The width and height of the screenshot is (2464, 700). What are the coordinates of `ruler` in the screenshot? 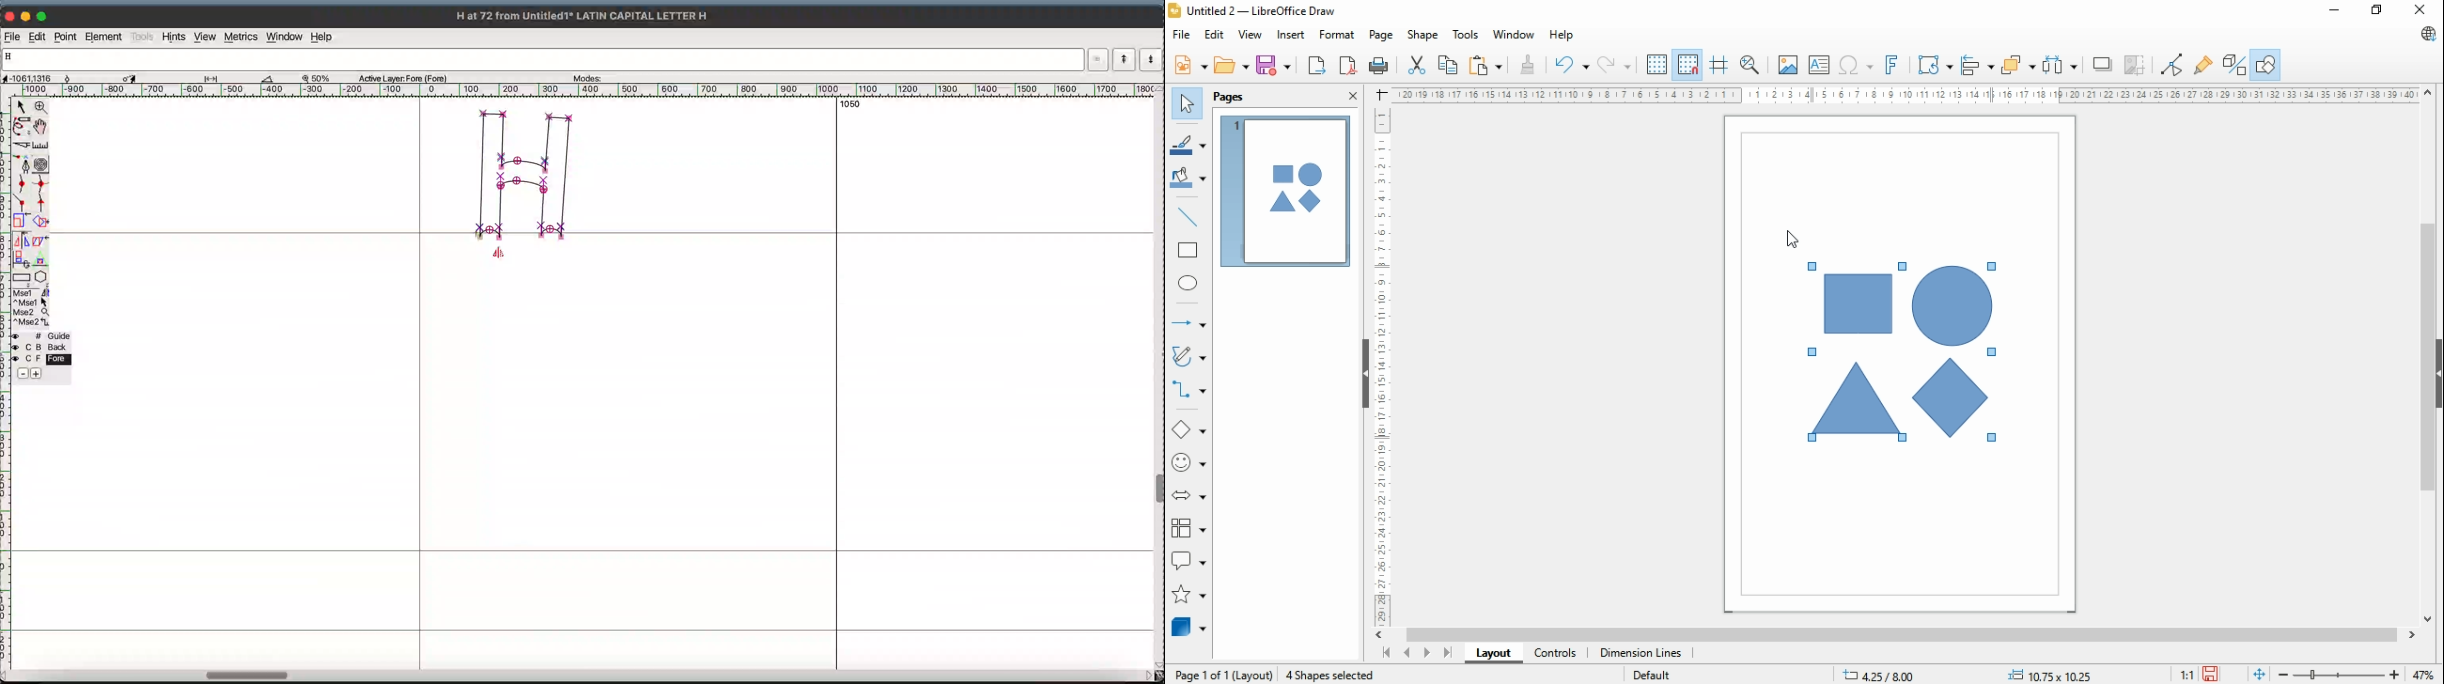 It's located at (8, 527).